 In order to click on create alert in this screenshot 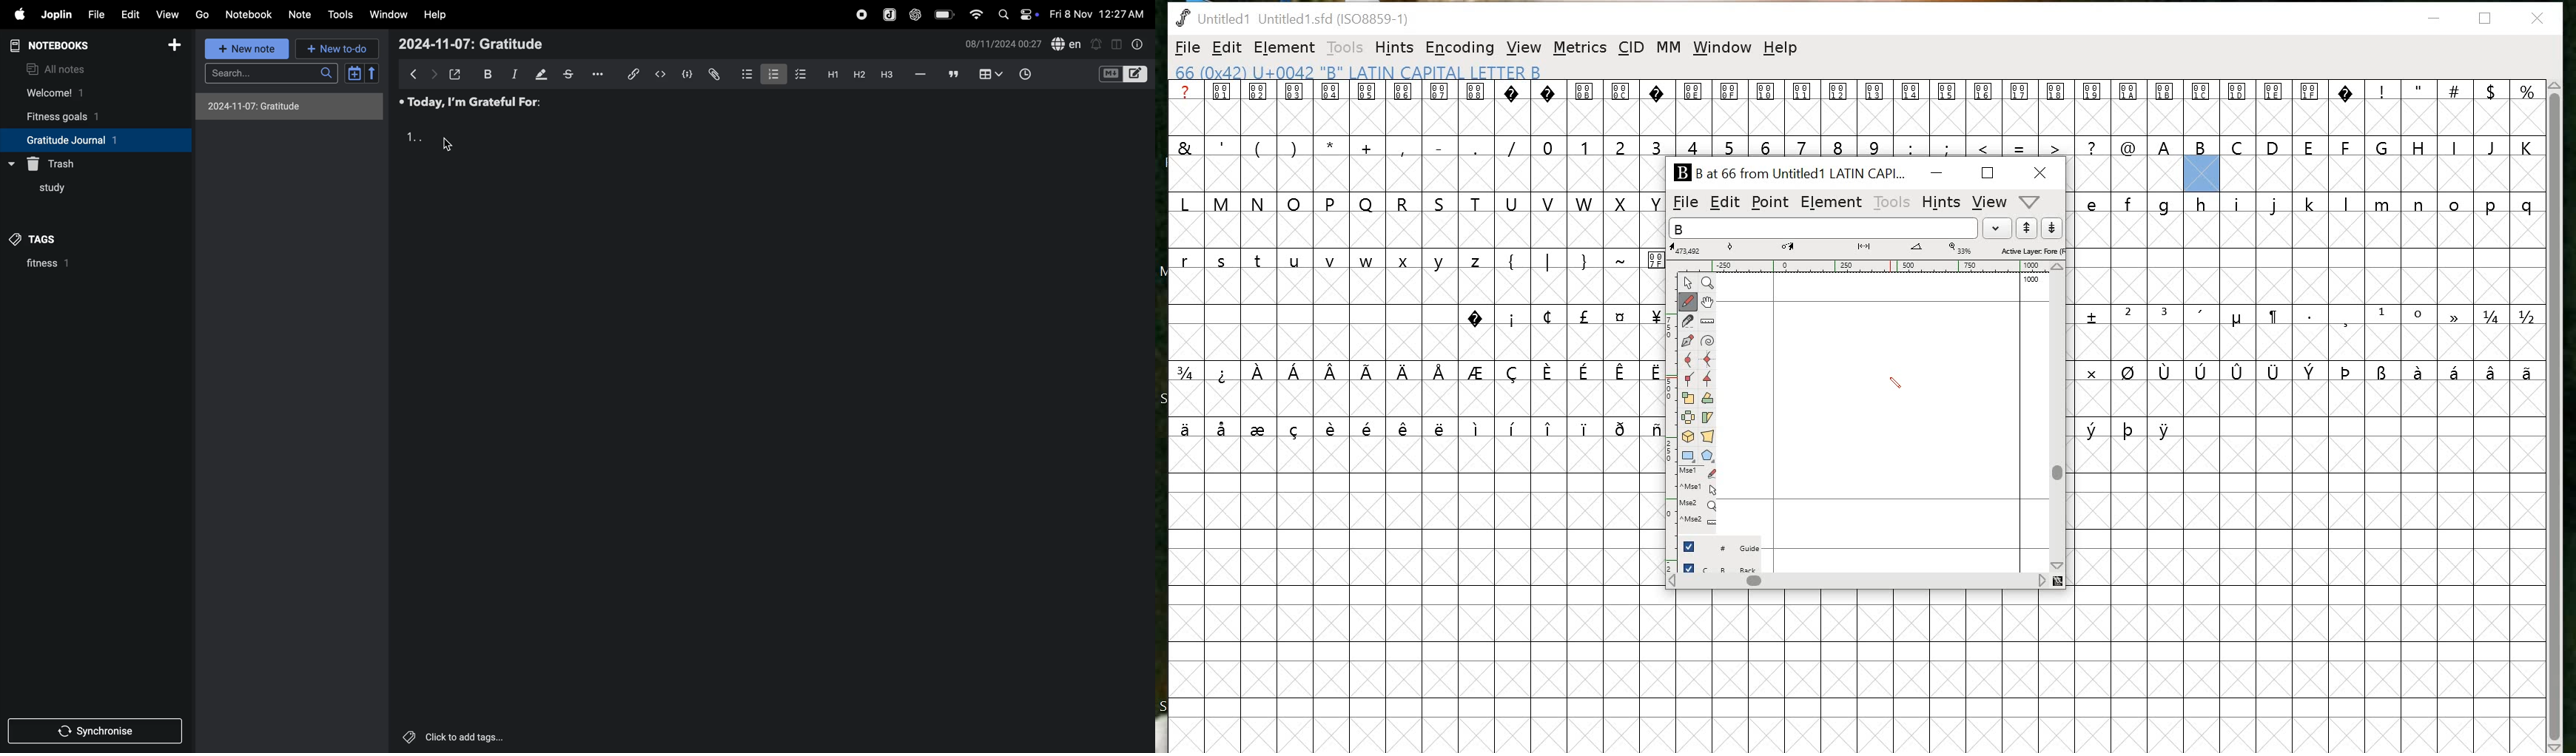, I will do `click(1097, 45)`.